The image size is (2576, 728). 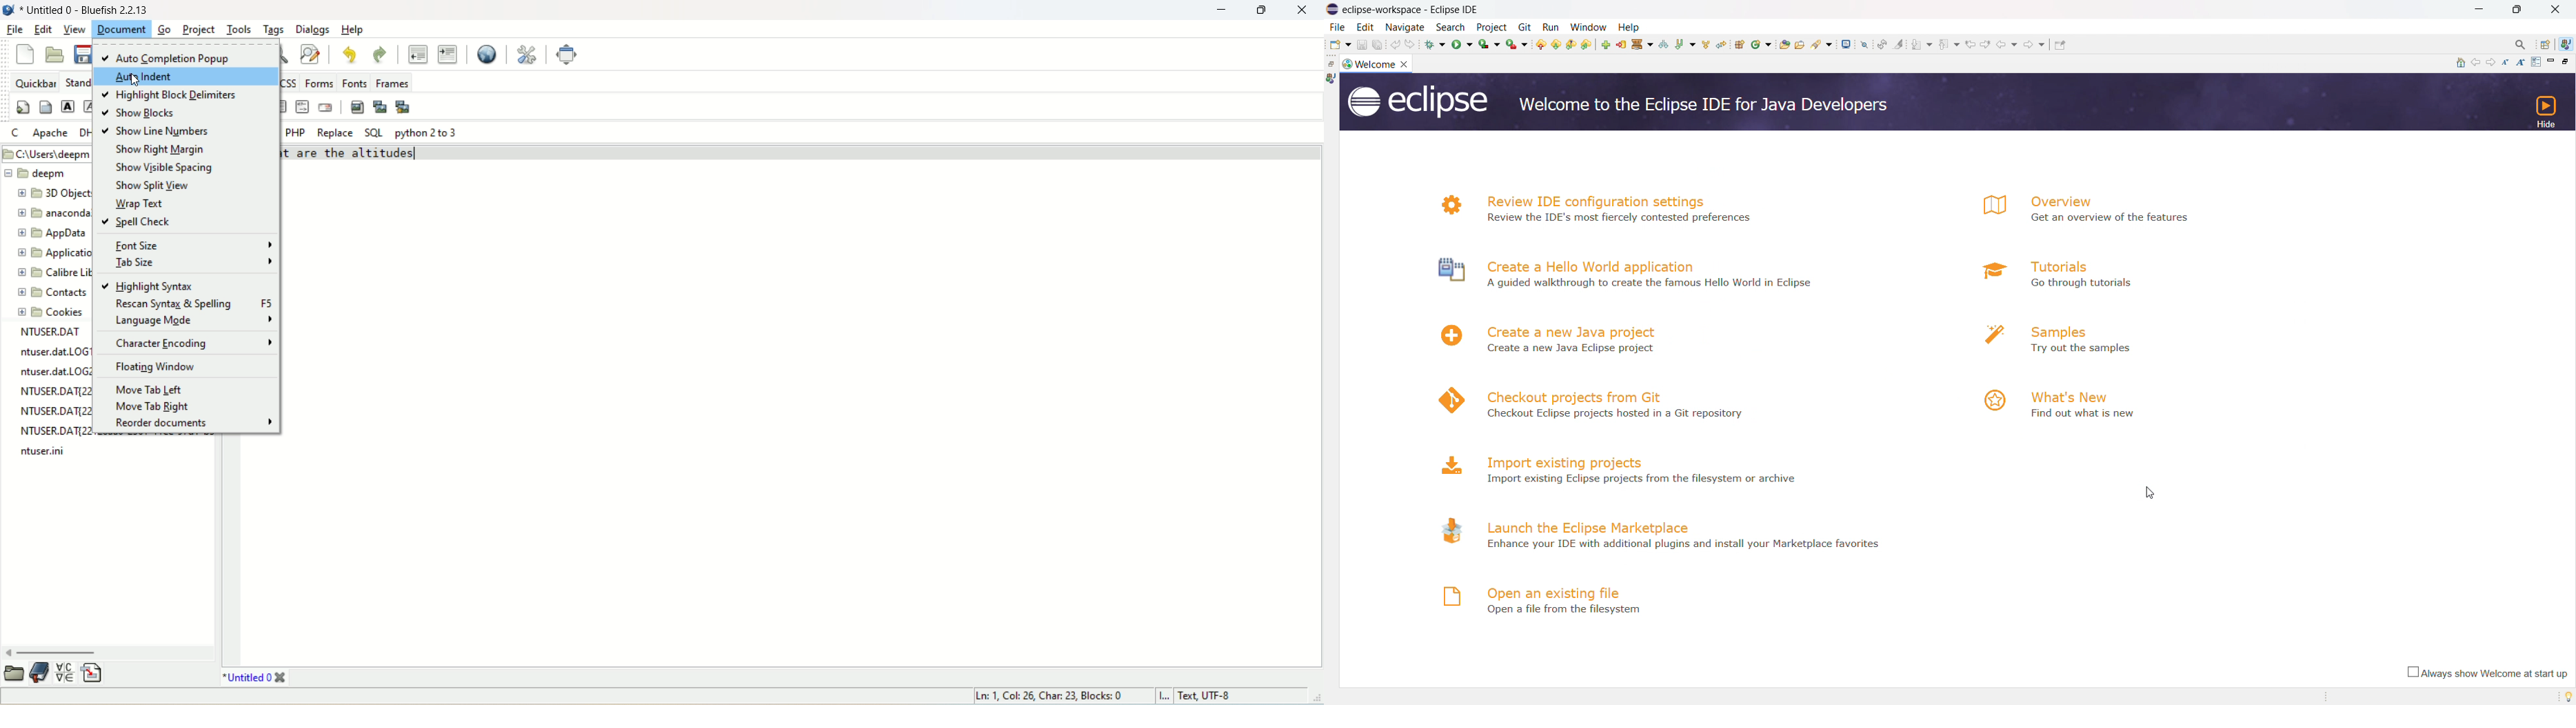 I want to click on run, so click(x=1554, y=24).